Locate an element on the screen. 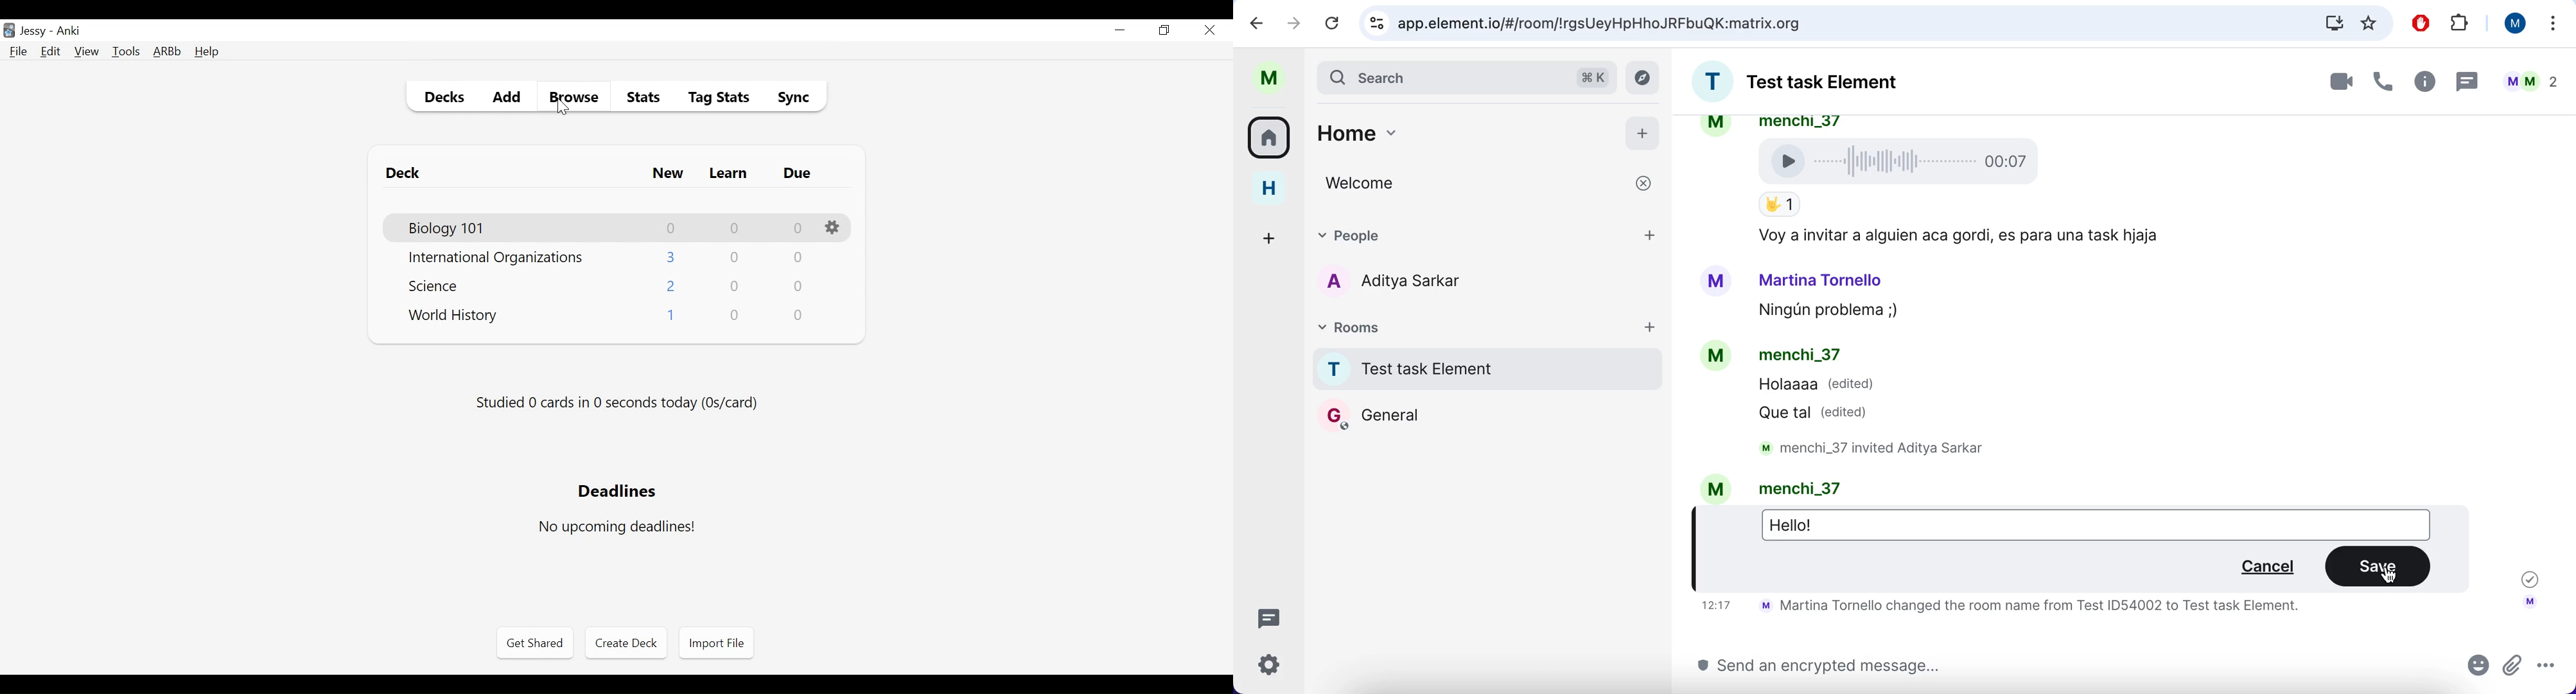 The image size is (2576, 700). ad block is located at coordinates (2422, 23).